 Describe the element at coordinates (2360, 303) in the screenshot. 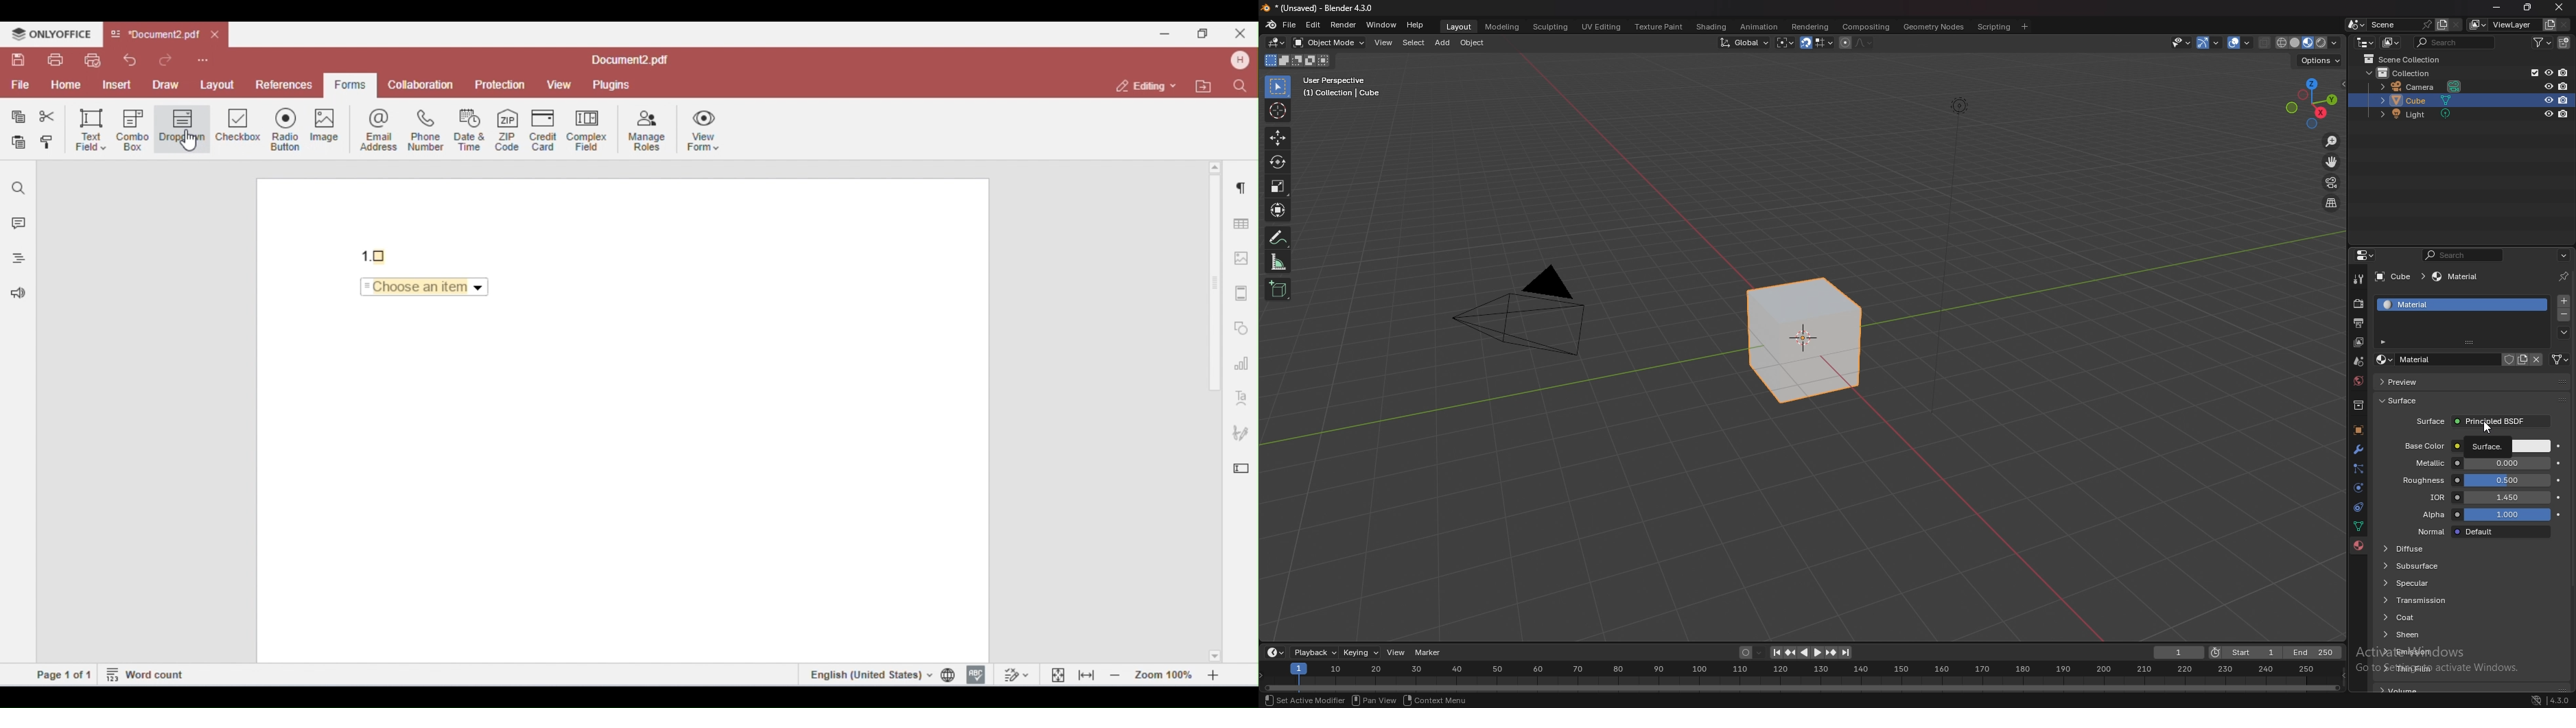

I see `render` at that location.